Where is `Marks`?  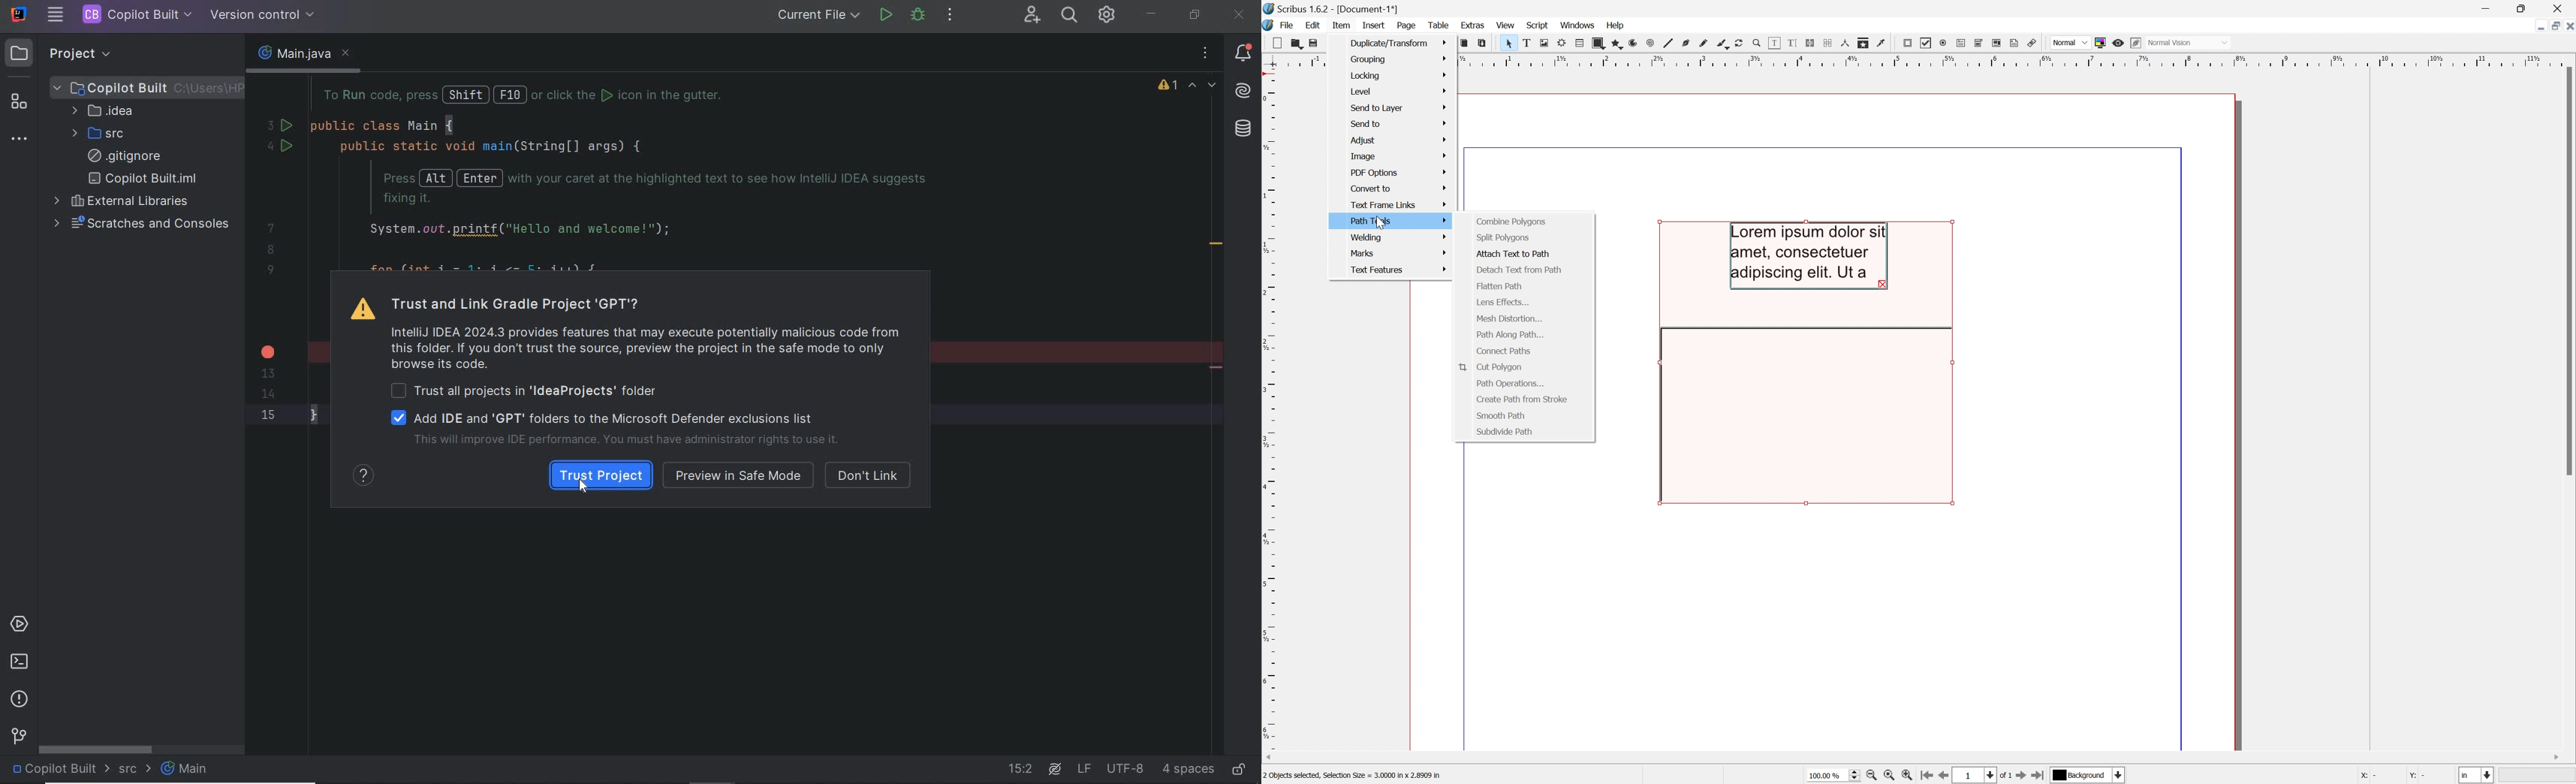
Marks is located at coordinates (1401, 253).